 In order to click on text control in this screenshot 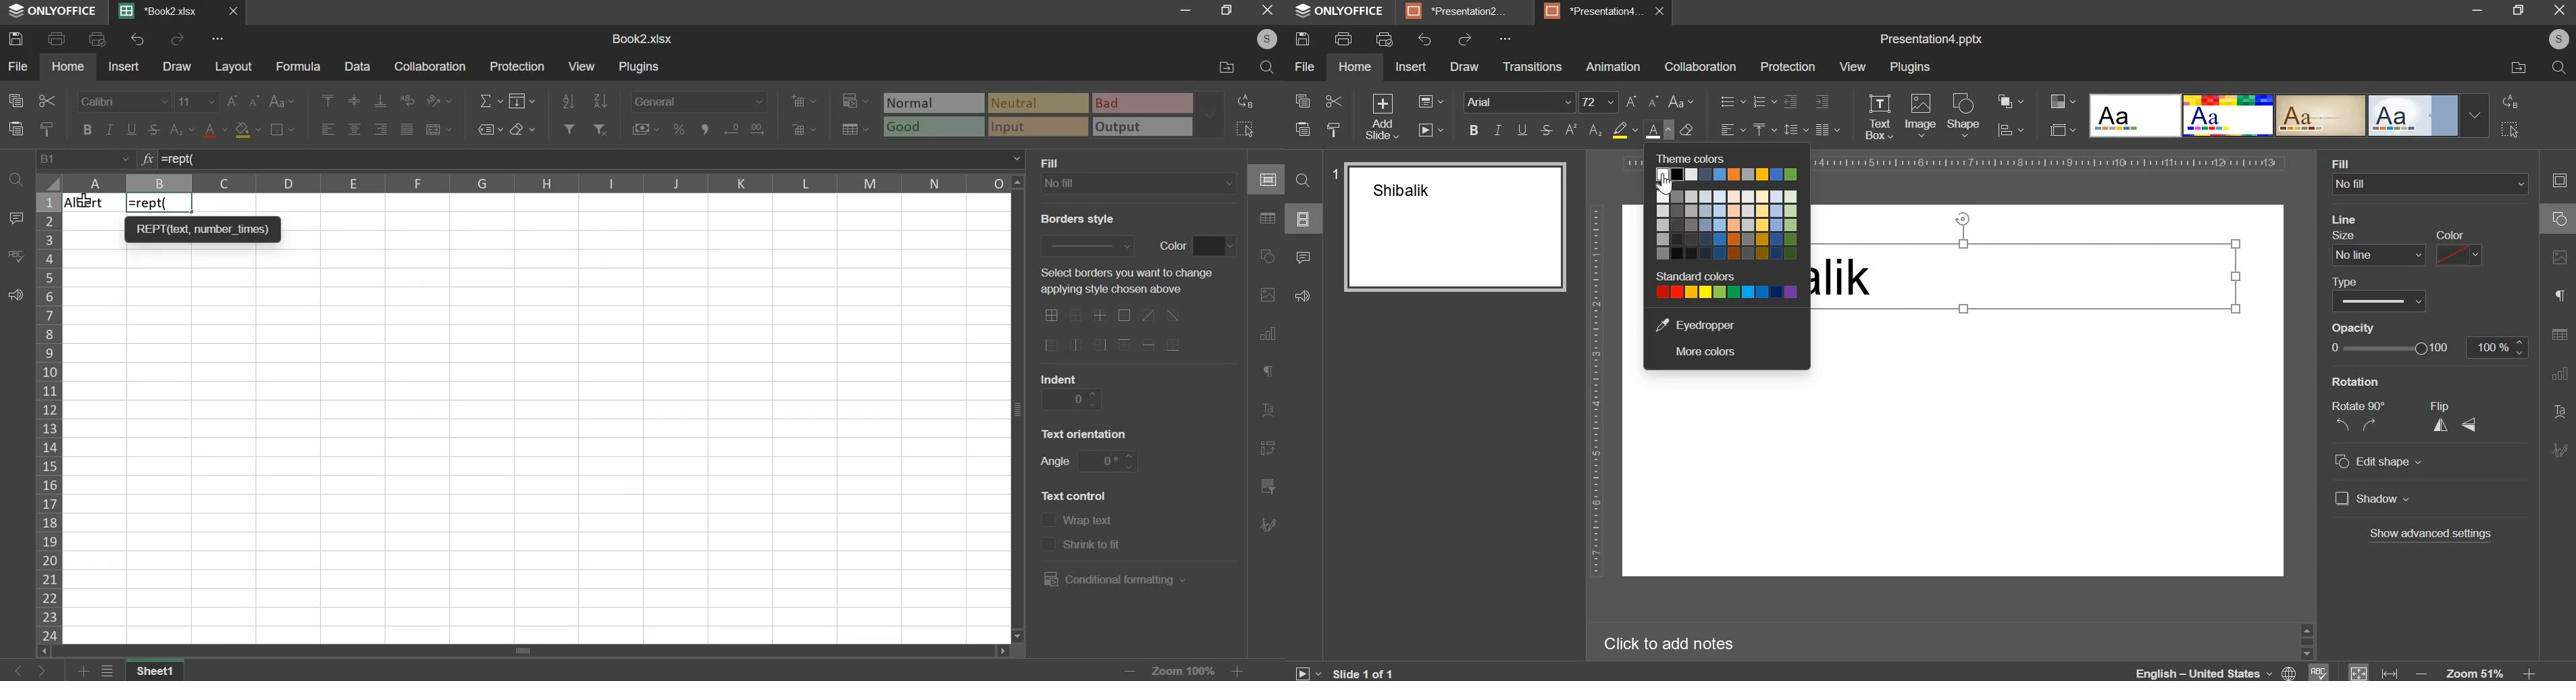, I will do `click(1080, 498)`.